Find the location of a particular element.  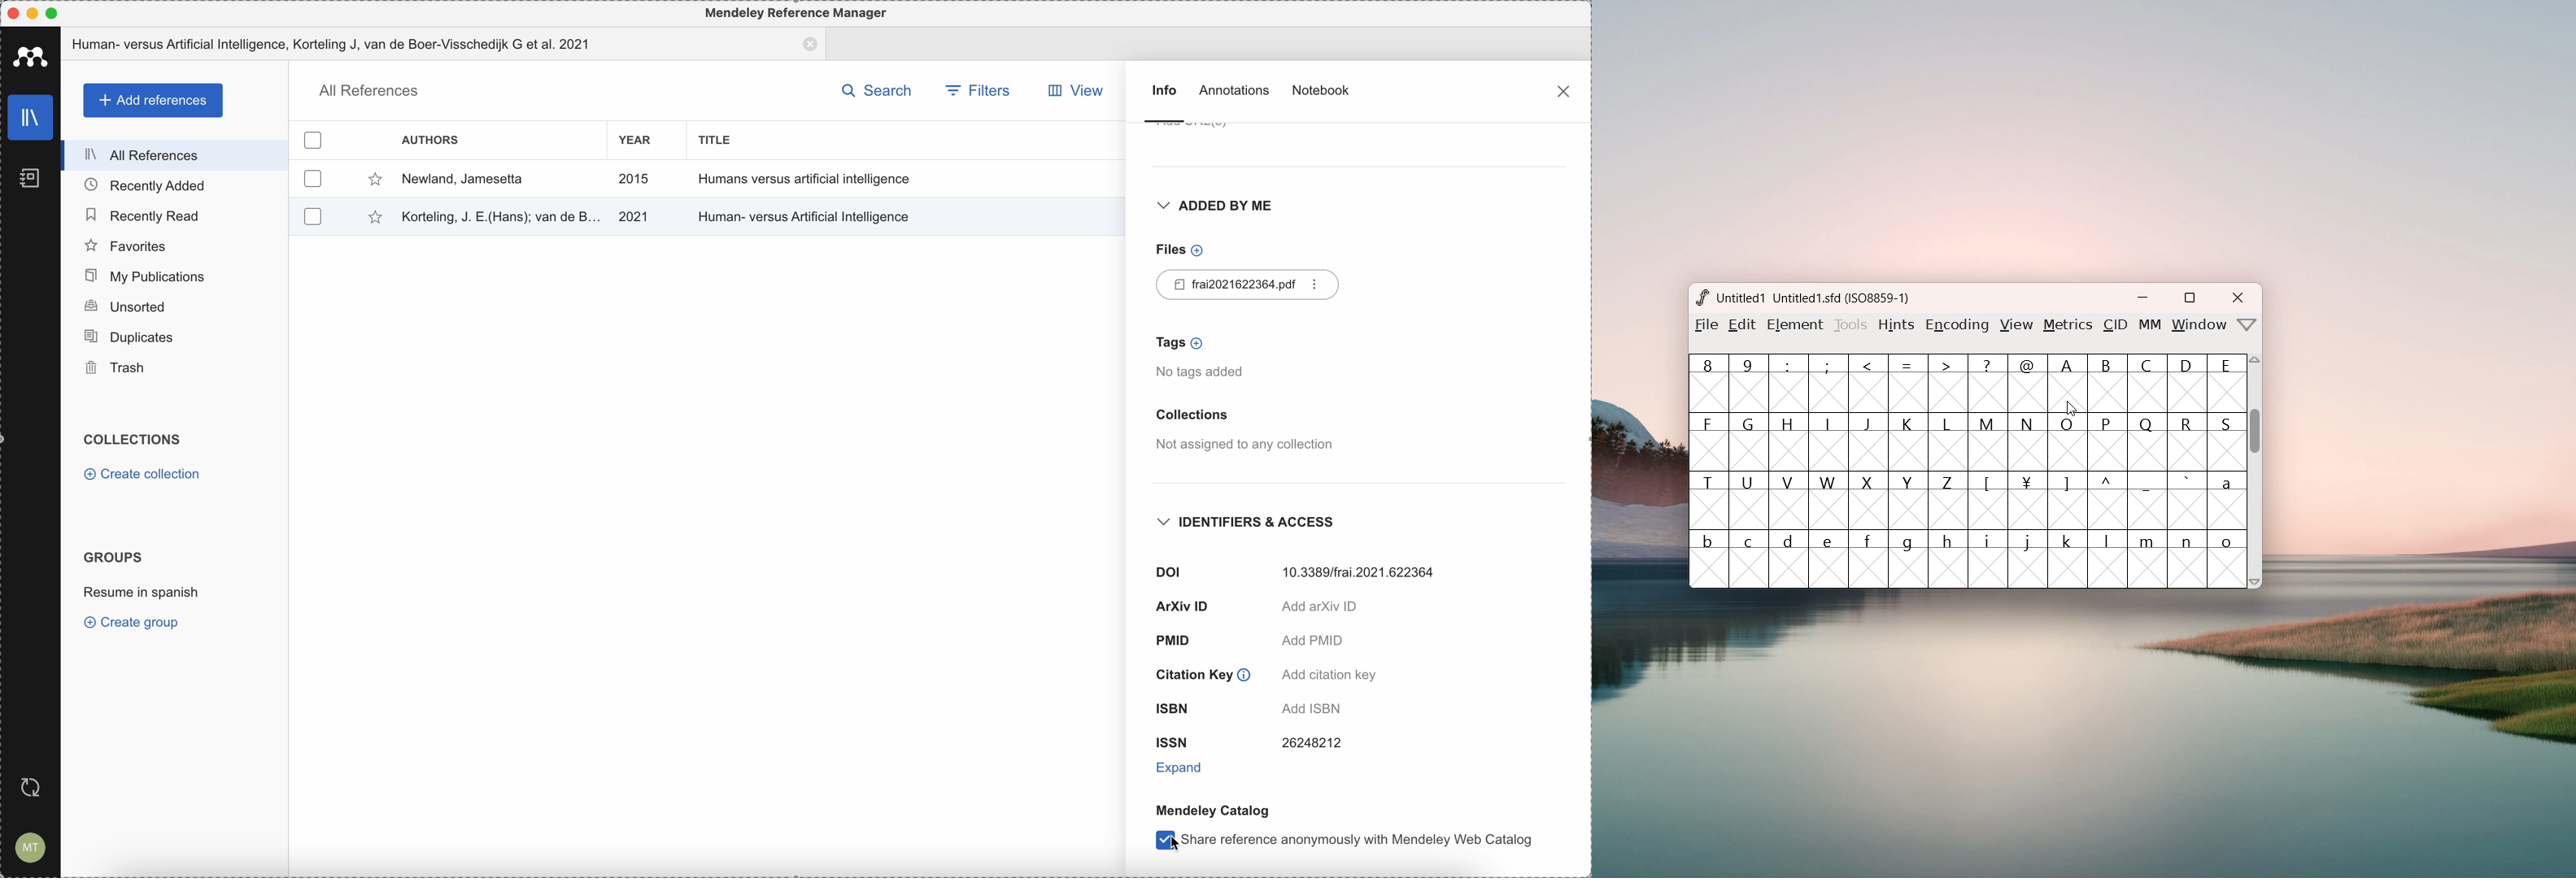

collections is located at coordinates (137, 439).